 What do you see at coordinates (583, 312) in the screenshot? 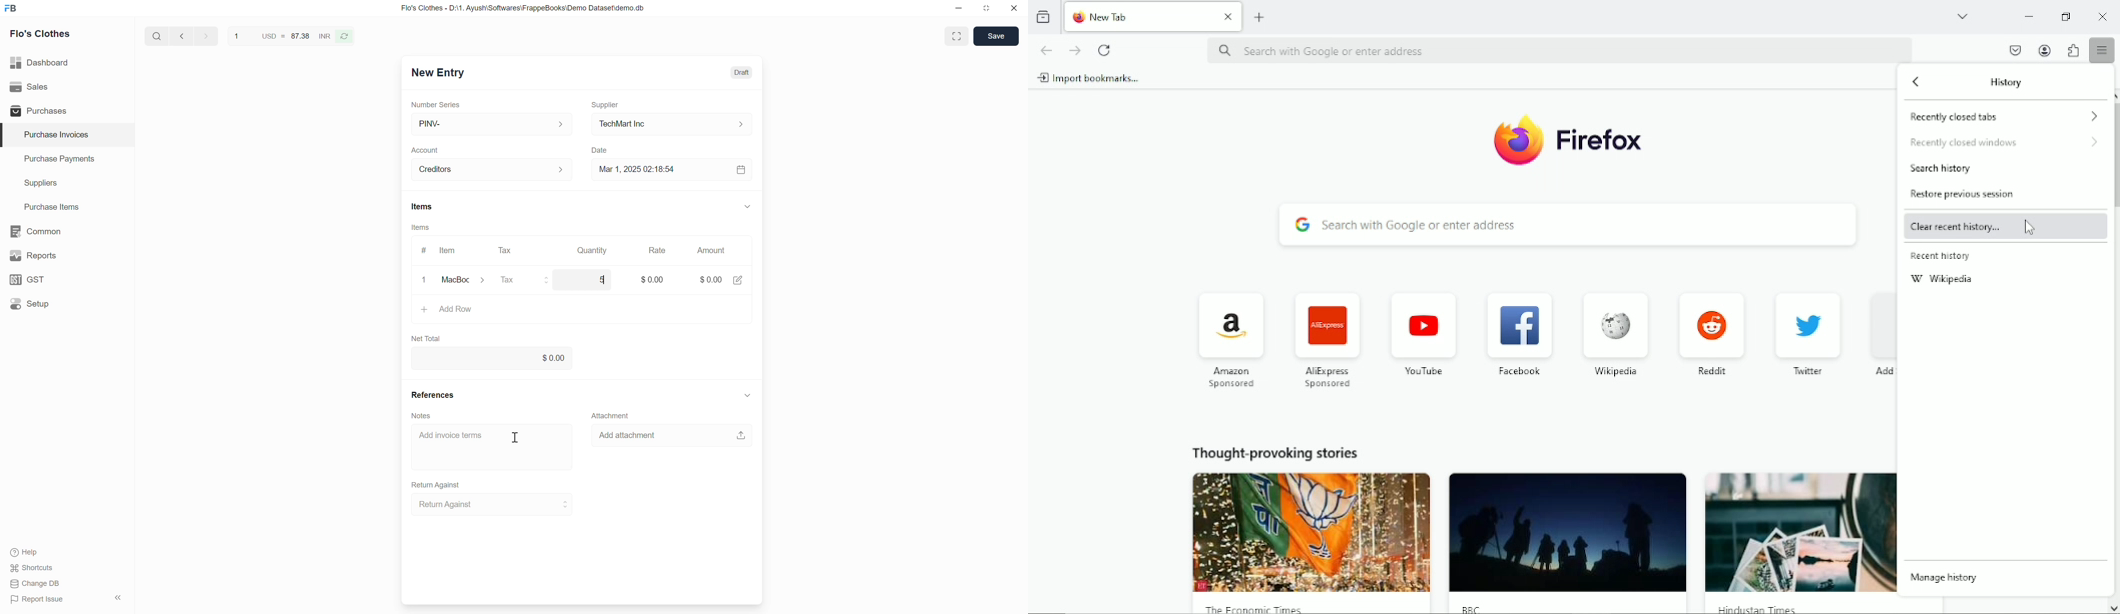
I see `Add Row` at bounding box center [583, 312].